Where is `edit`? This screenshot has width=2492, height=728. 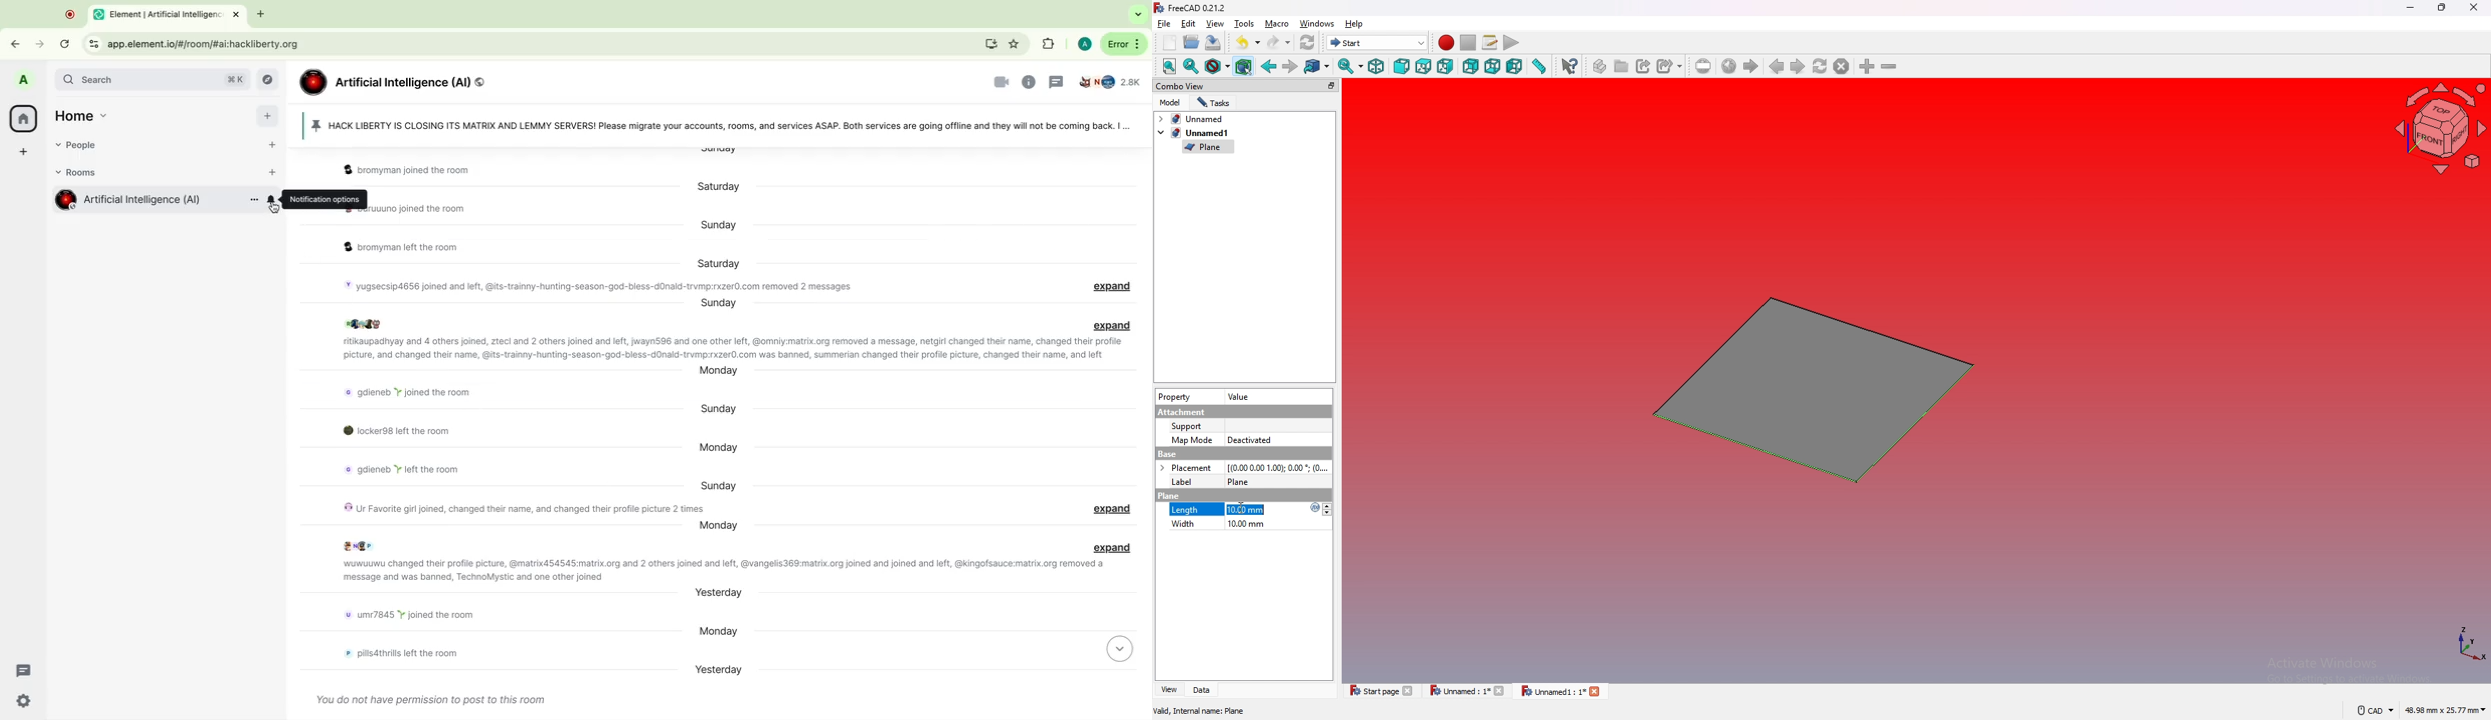 edit is located at coordinates (1188, 23).